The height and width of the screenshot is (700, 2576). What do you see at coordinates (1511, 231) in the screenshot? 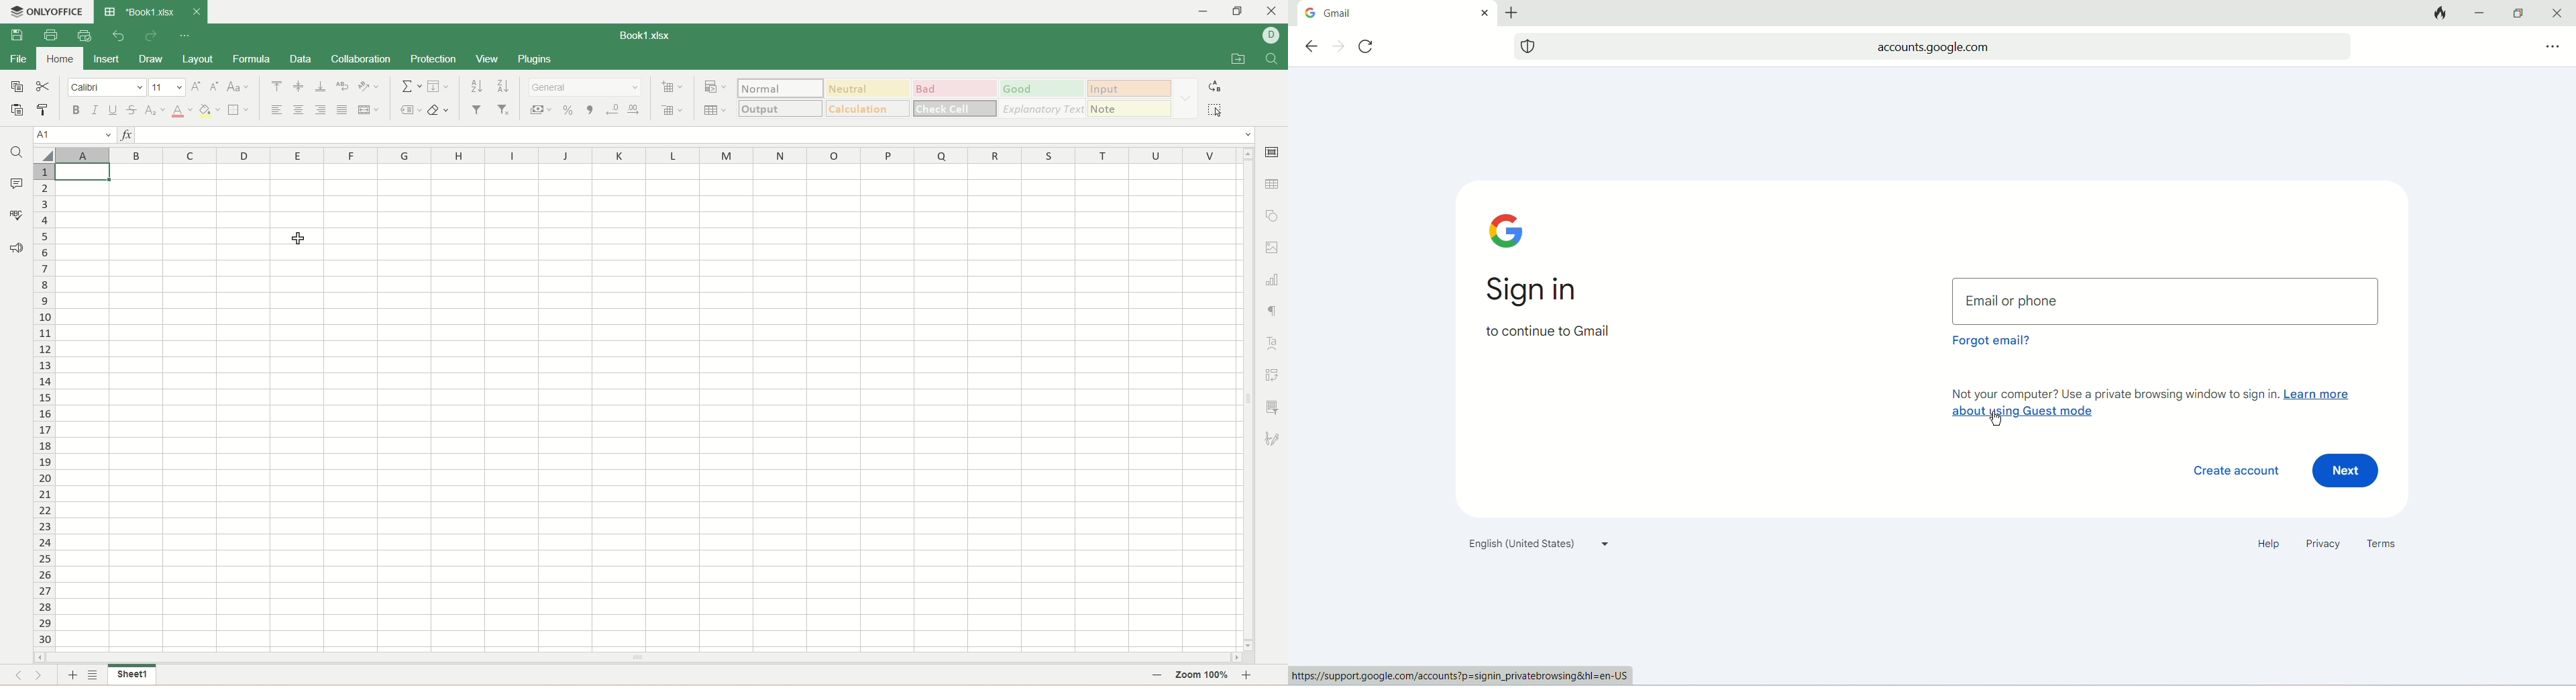
I see `google logo` at bounding box center [1511, 231].